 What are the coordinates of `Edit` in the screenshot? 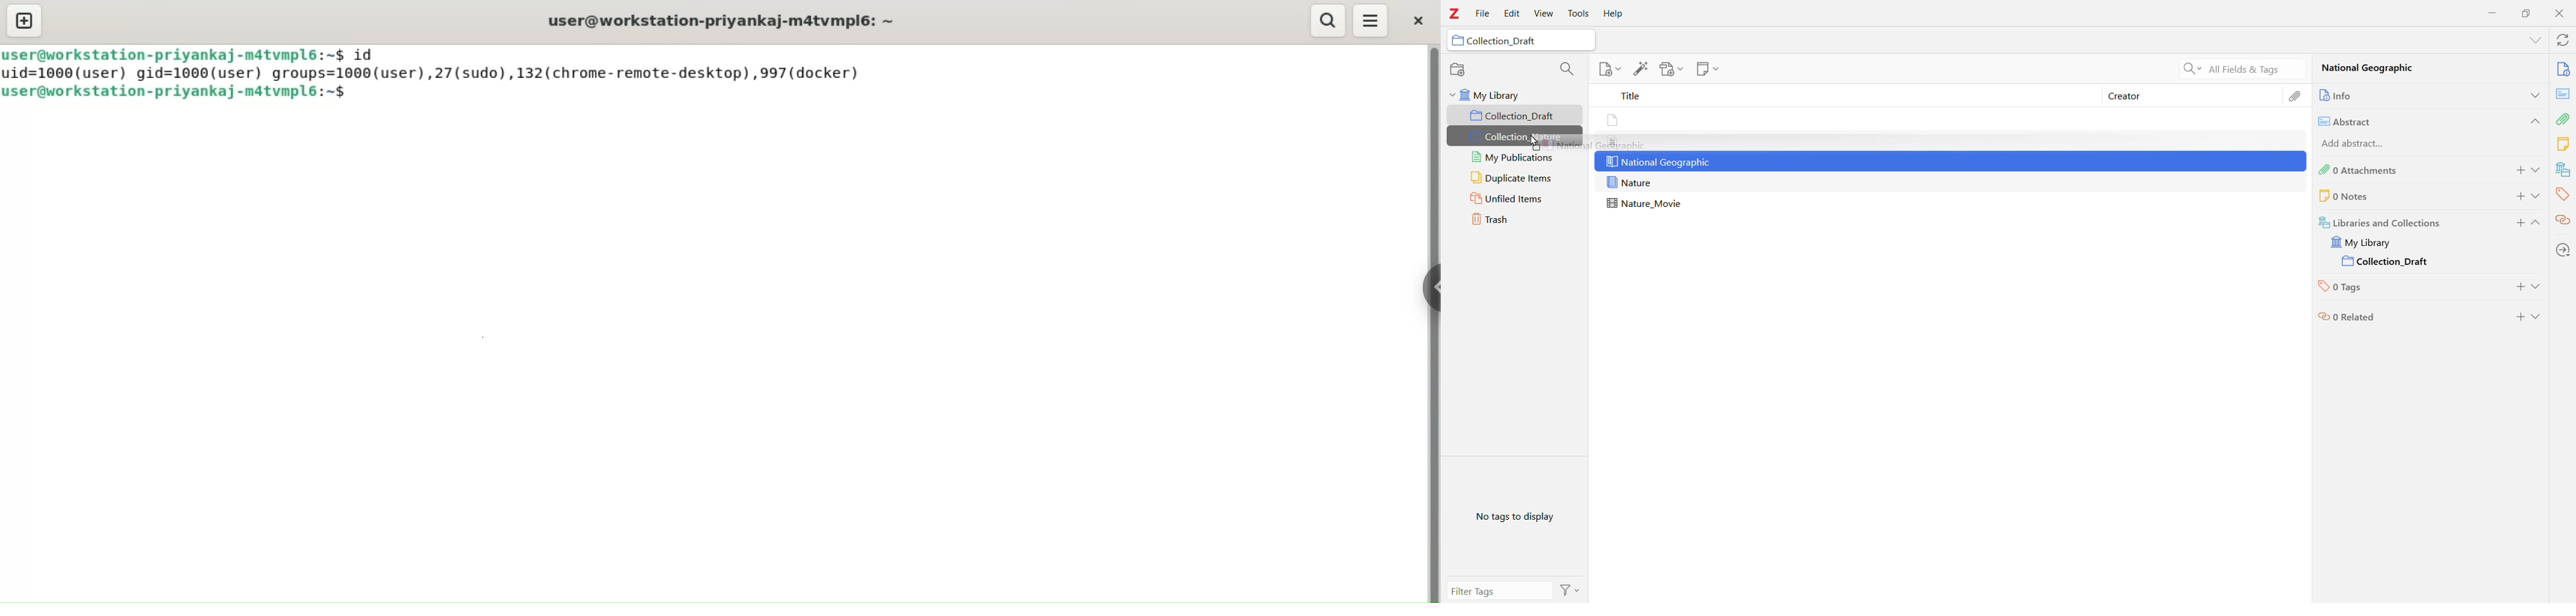 It's located at (1511, 14).